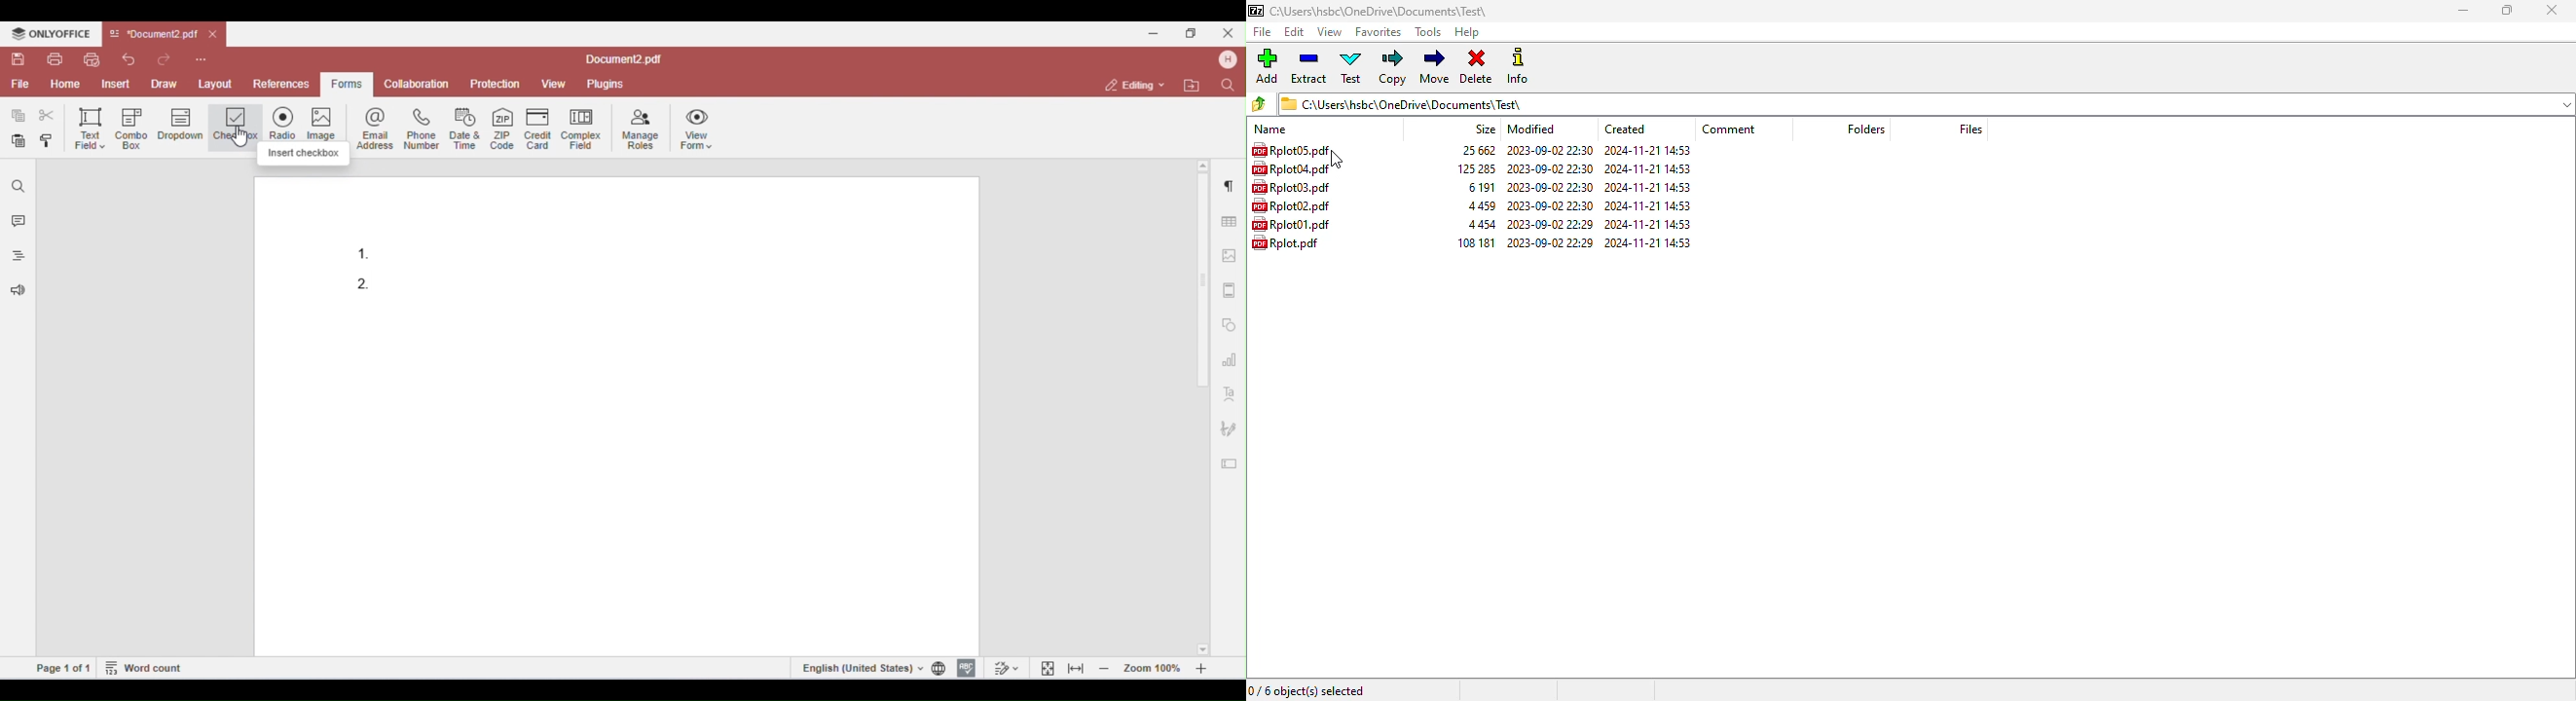  Describe the element at coordinates (1520, 66) in the screenshot. I see `info` at that location.